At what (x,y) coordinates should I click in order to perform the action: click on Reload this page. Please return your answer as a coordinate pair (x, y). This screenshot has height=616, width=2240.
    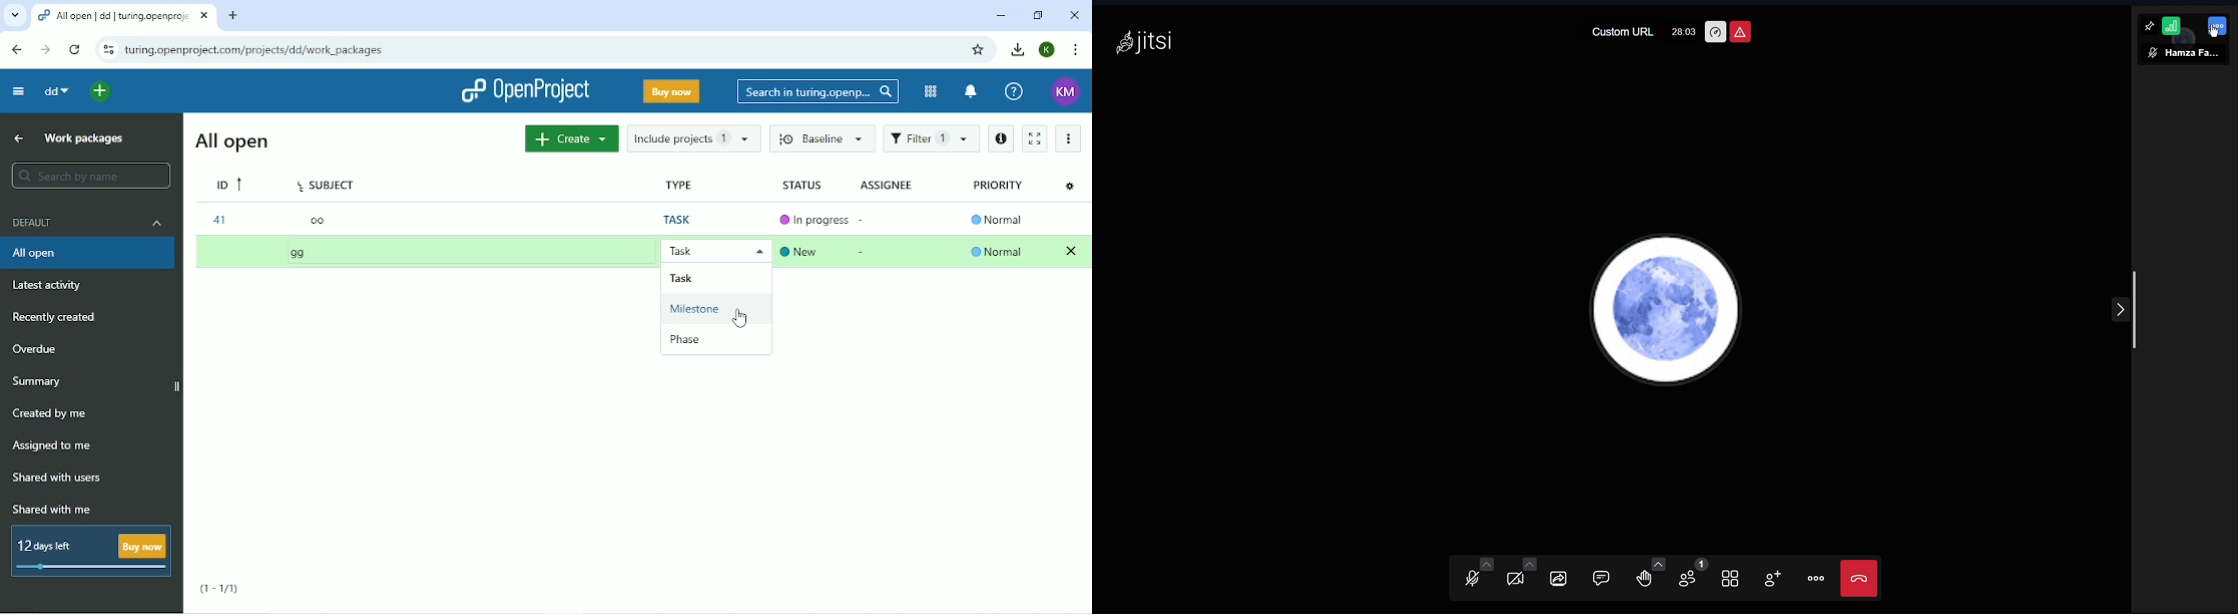
    Looking at the image, I should click on (76, 49).